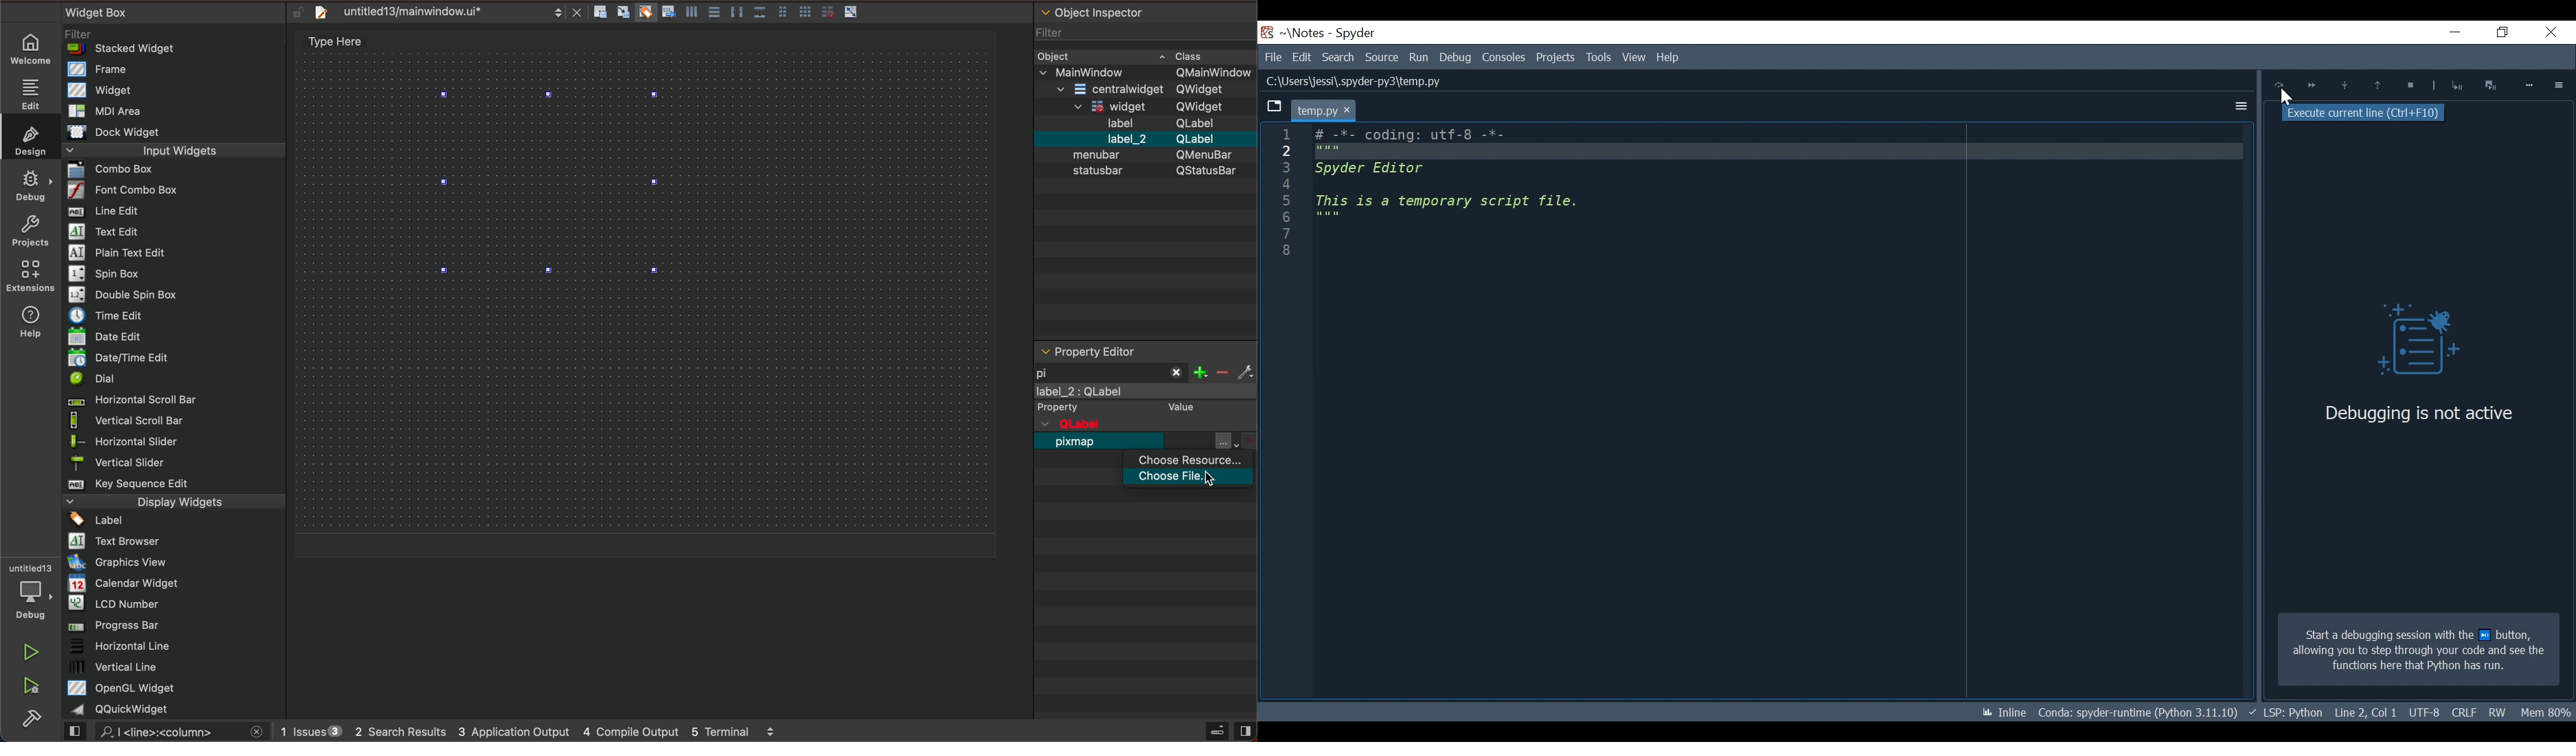  I want to click on Execute Current Line, so click(2279, 85).